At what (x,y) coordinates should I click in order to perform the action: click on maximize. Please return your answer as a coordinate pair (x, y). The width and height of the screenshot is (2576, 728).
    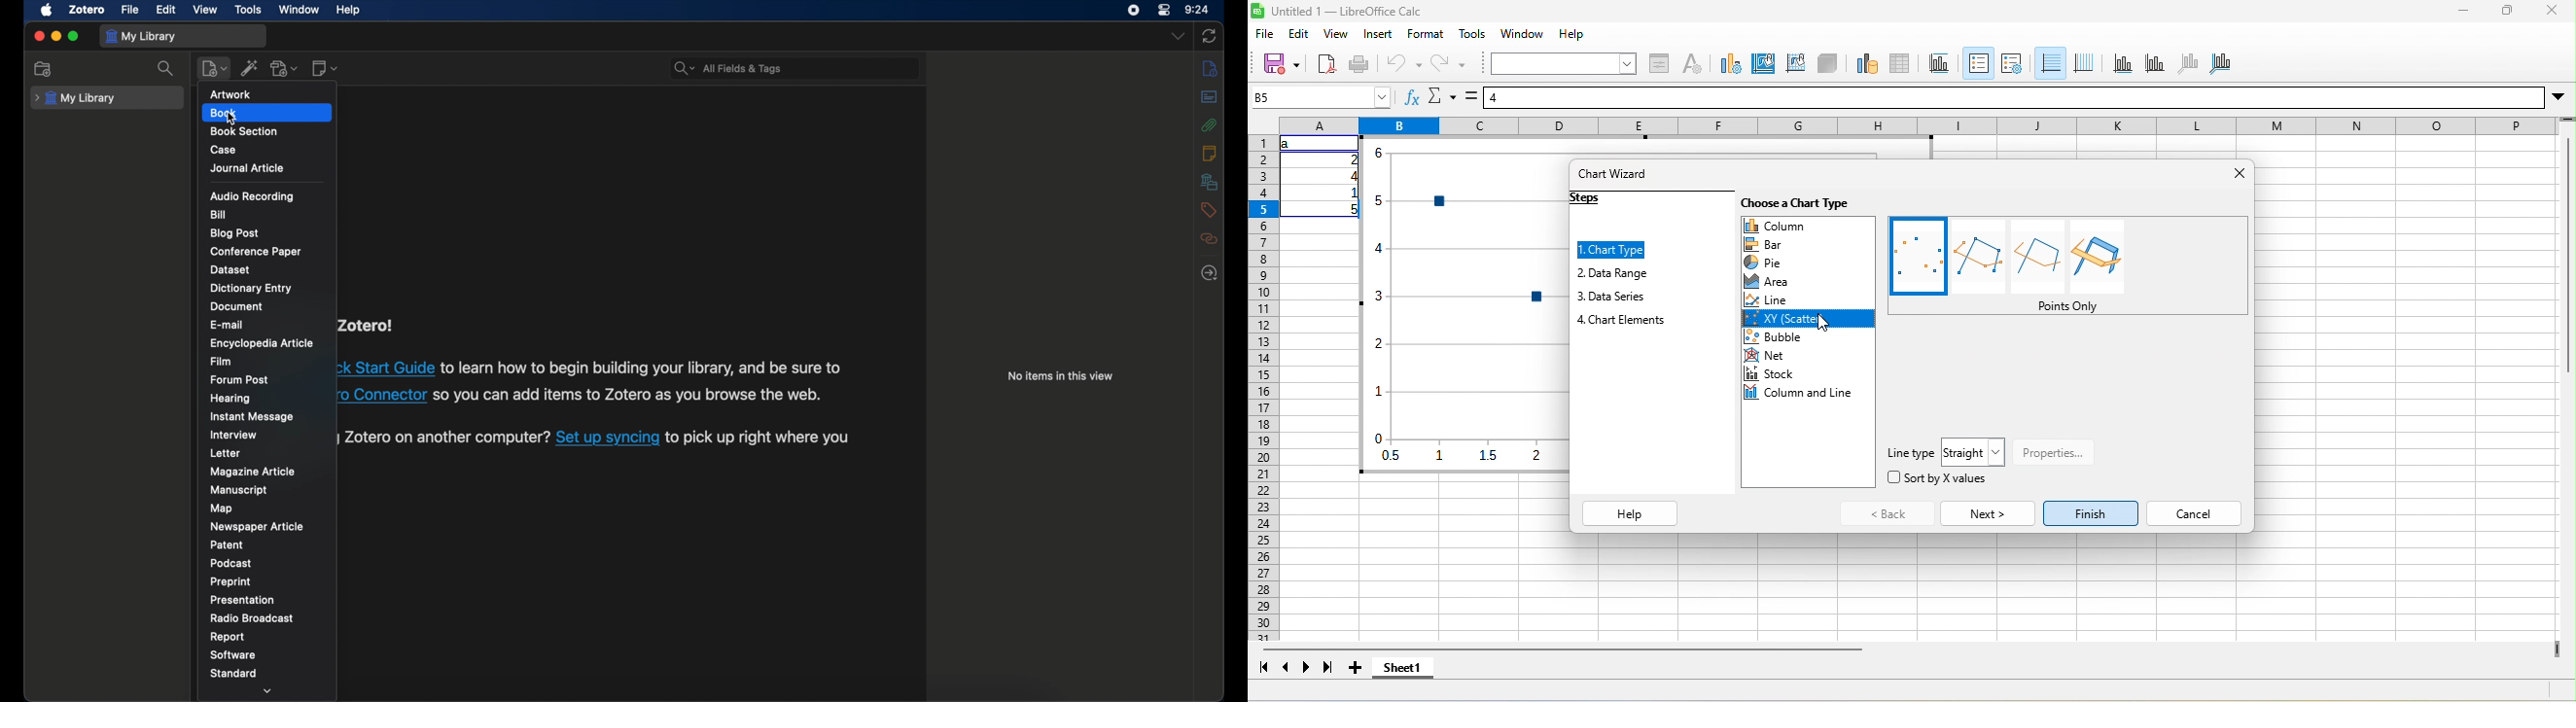
    Looking at the image, I should click on (73, 36).